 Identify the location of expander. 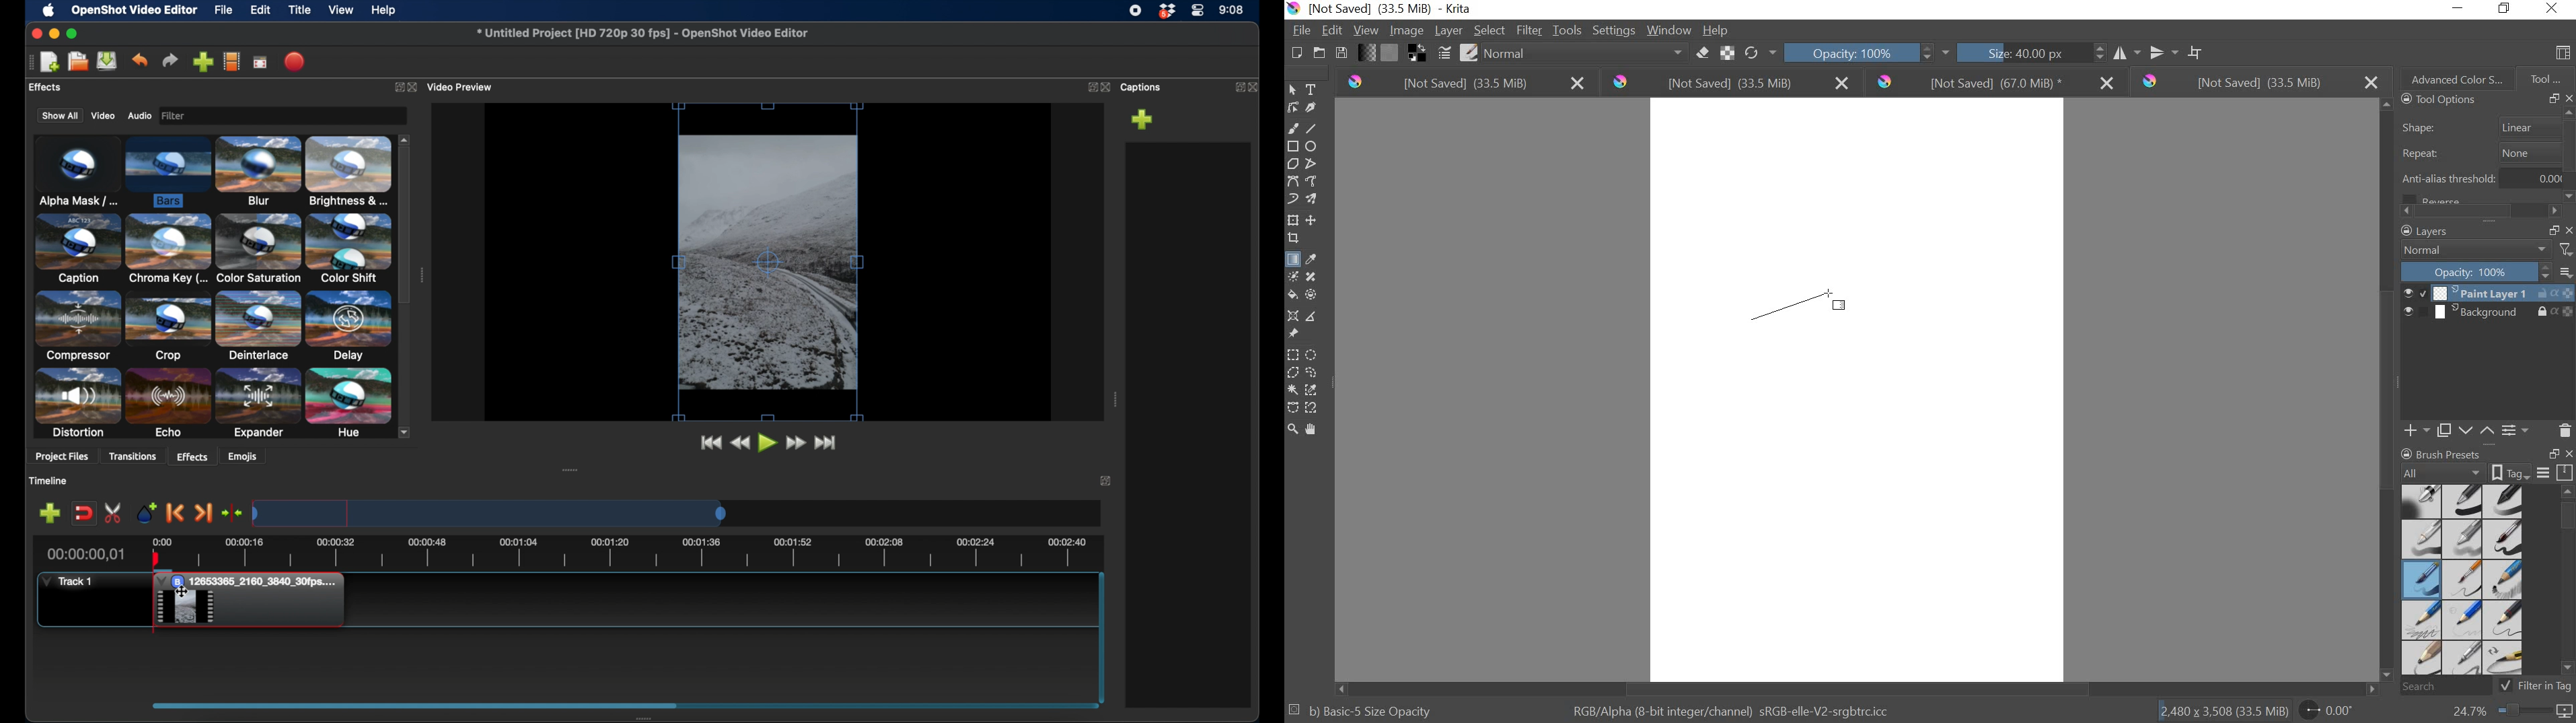
(257, 404).